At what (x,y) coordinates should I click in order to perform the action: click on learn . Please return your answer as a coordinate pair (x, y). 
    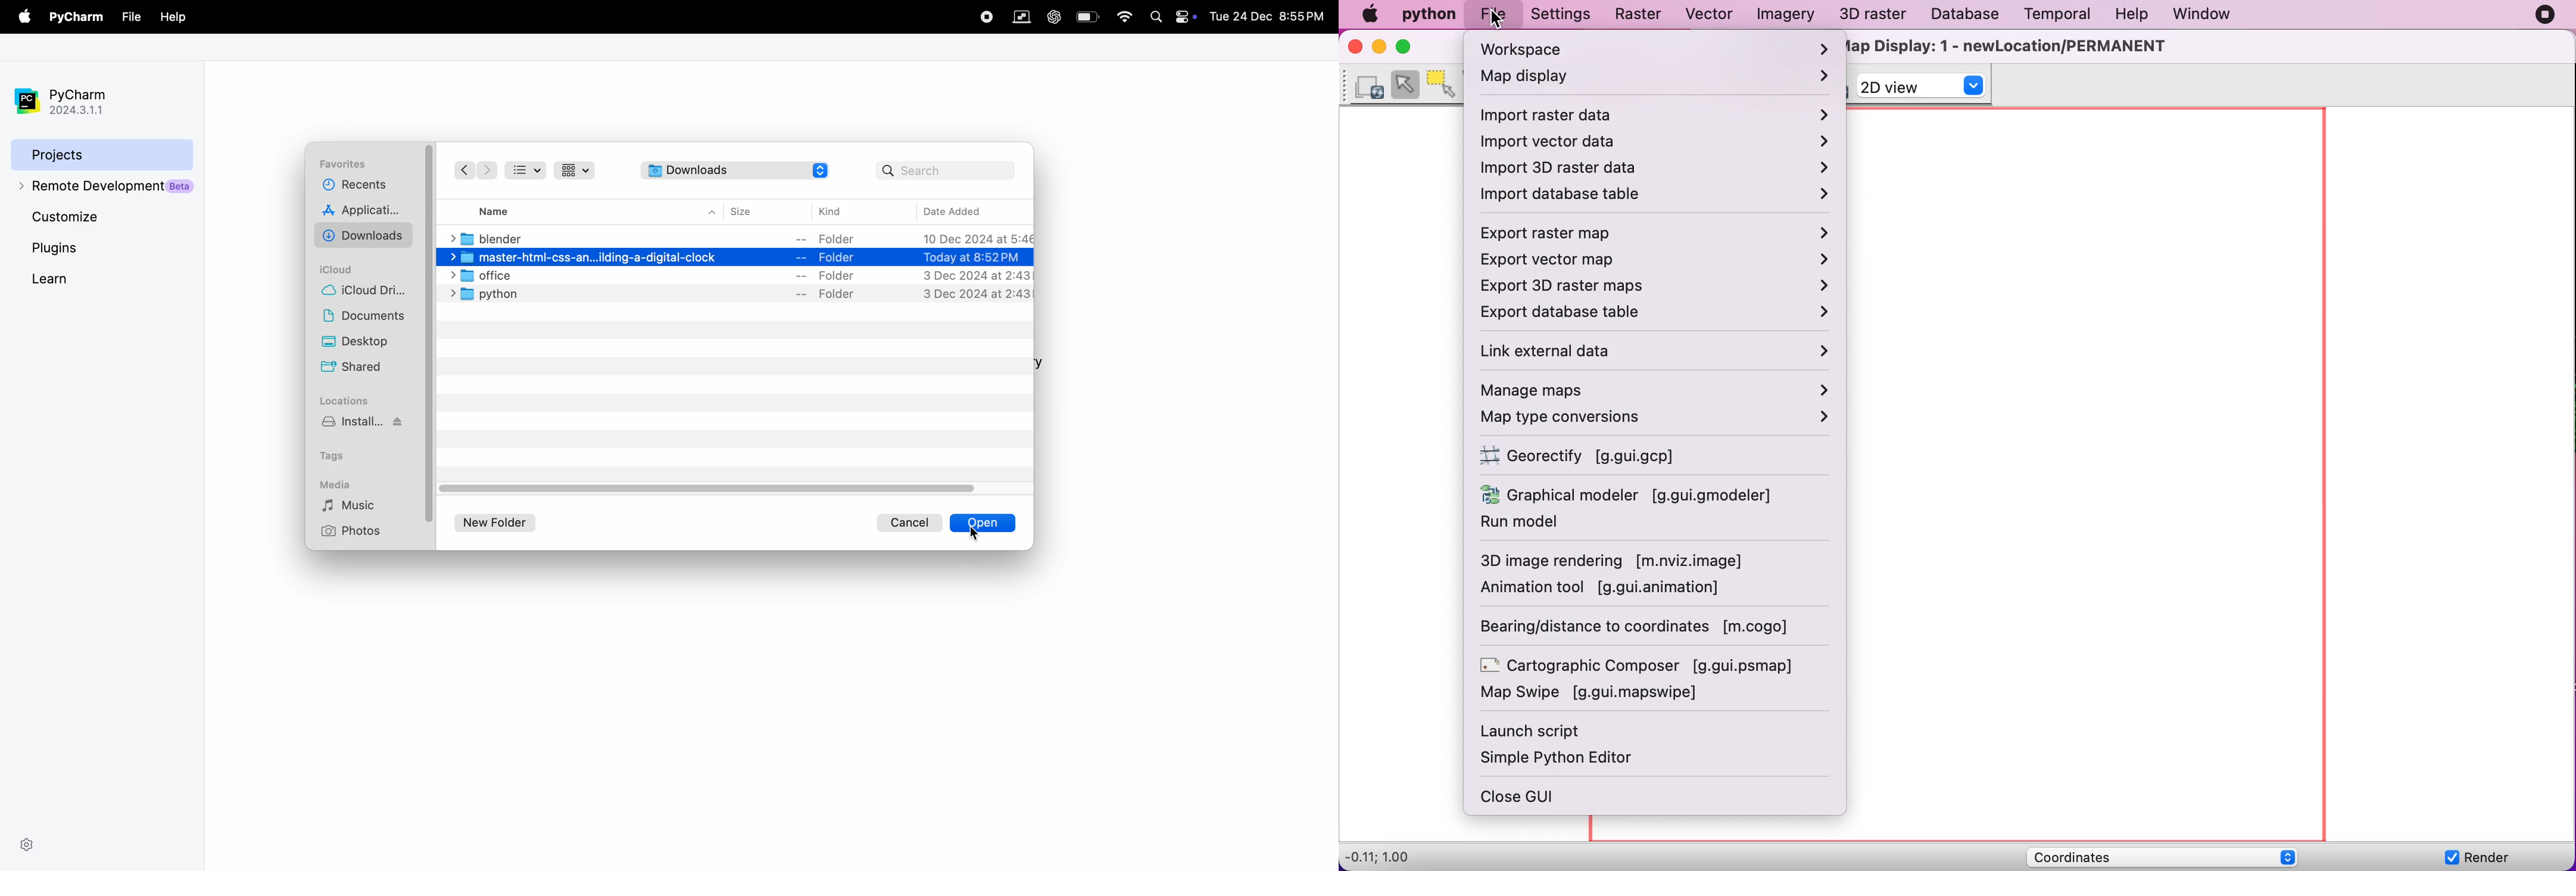
    Looking at the image, I should click on (82, 278).